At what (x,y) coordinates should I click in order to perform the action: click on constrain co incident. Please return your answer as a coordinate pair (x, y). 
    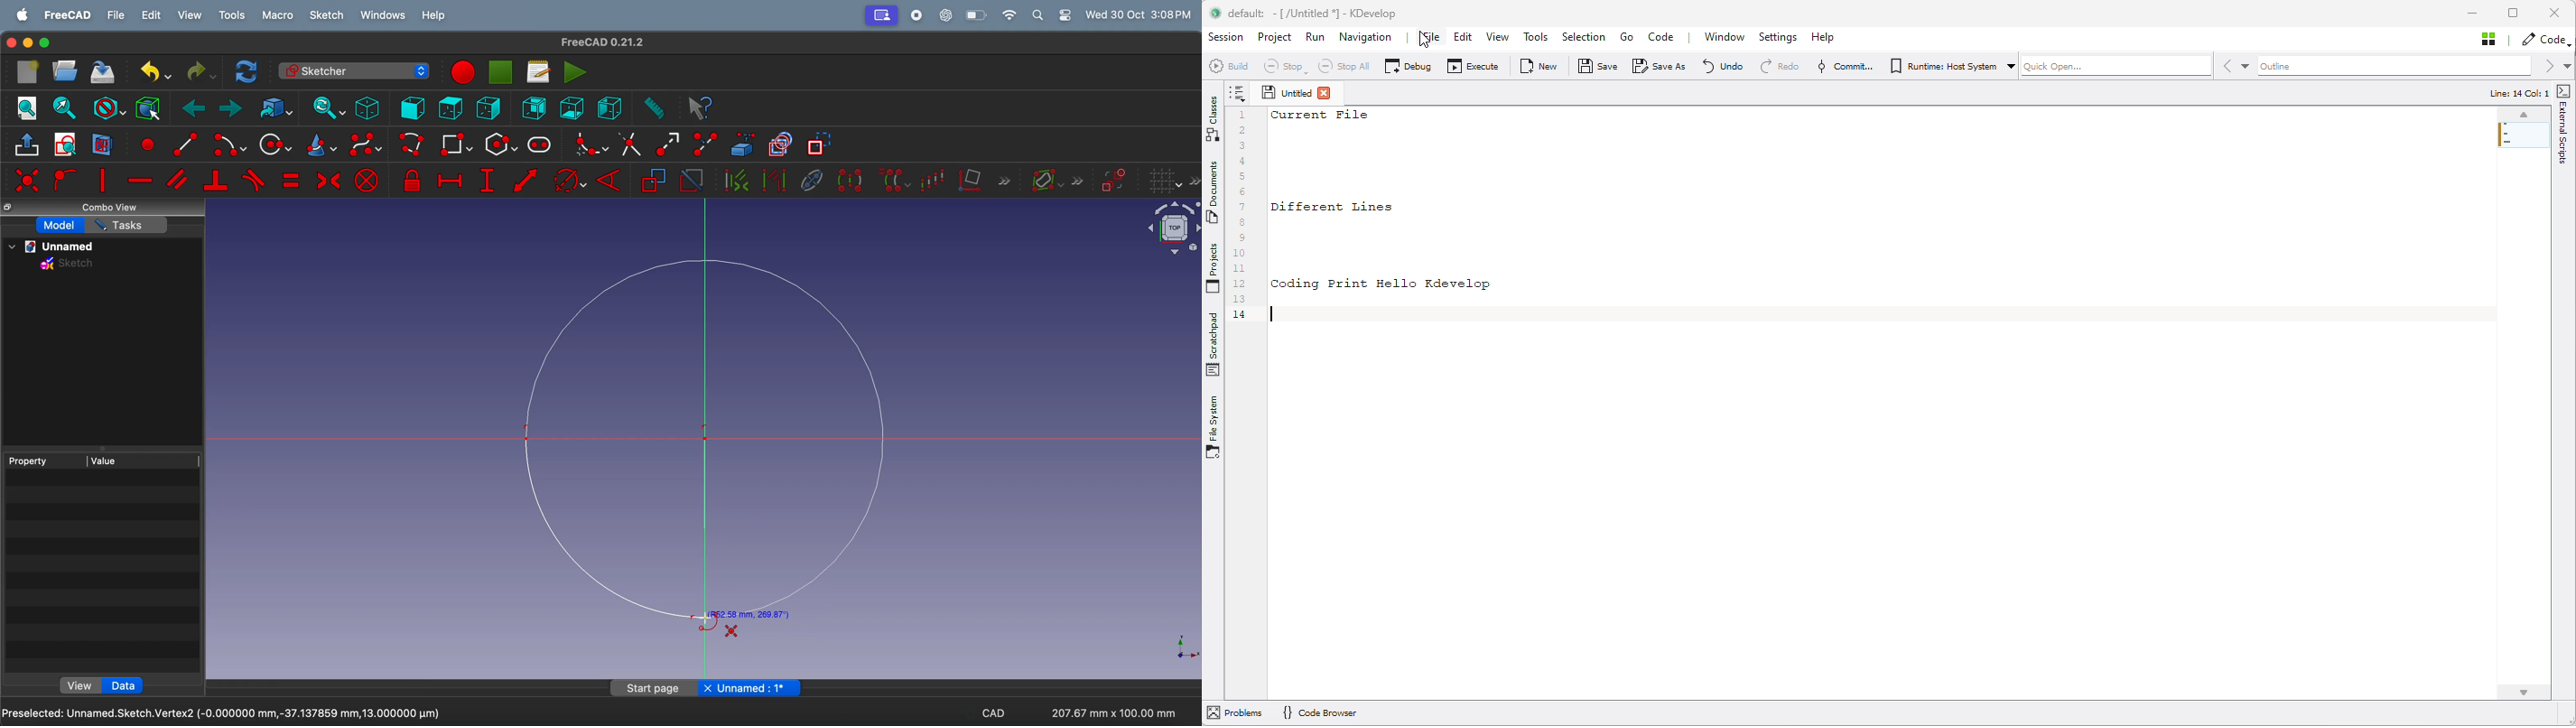
    Looking at the image, I should click on (27, 180).